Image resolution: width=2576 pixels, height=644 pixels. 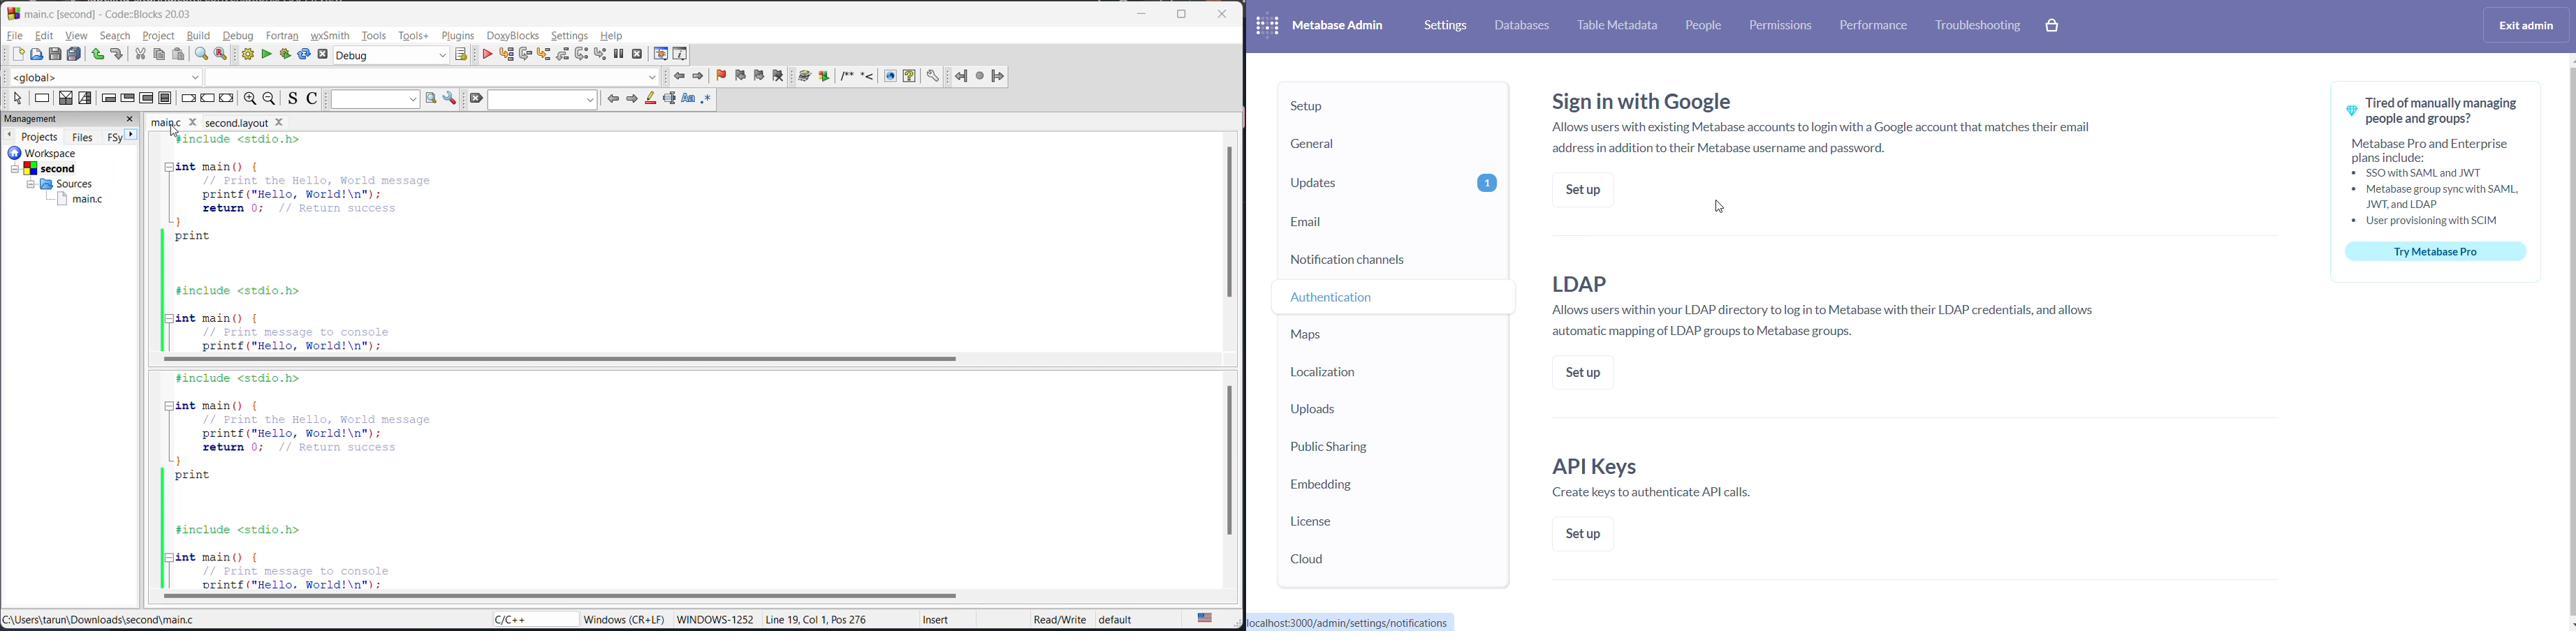 I want to click on people, so click(x=1707, y=27).